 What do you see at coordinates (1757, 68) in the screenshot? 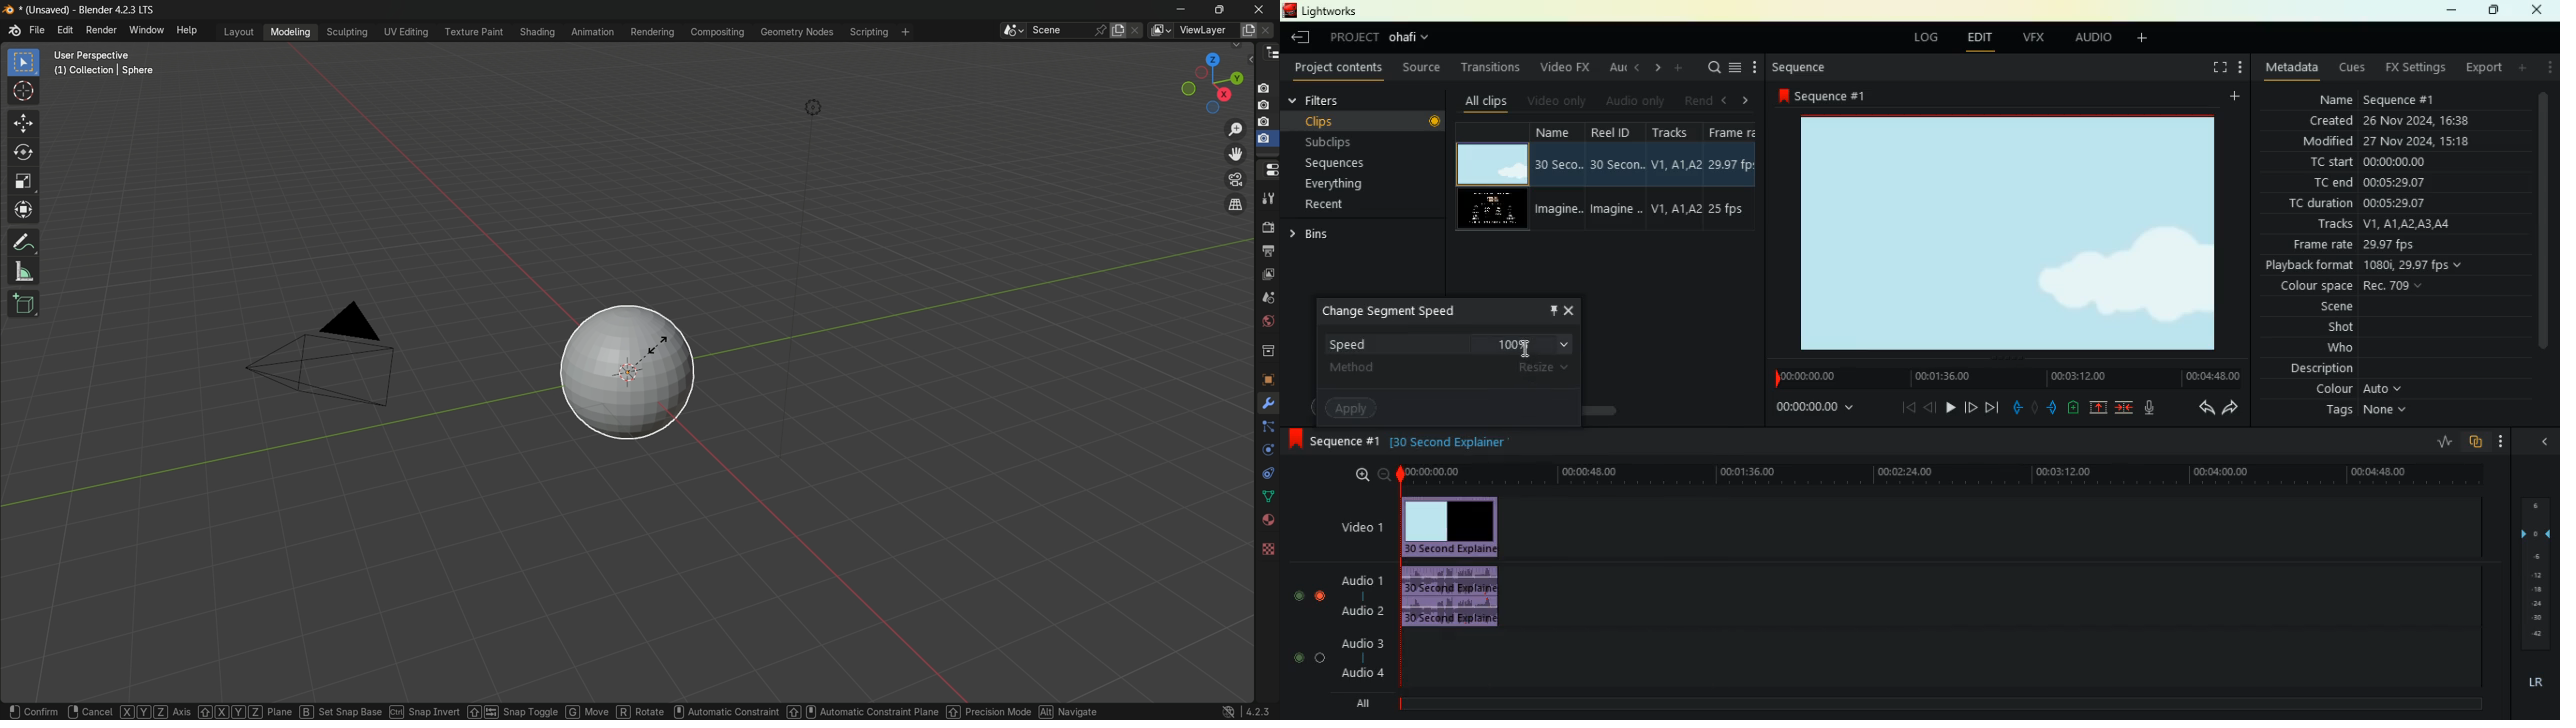
I see `more` at bounding box center [1757, 68].